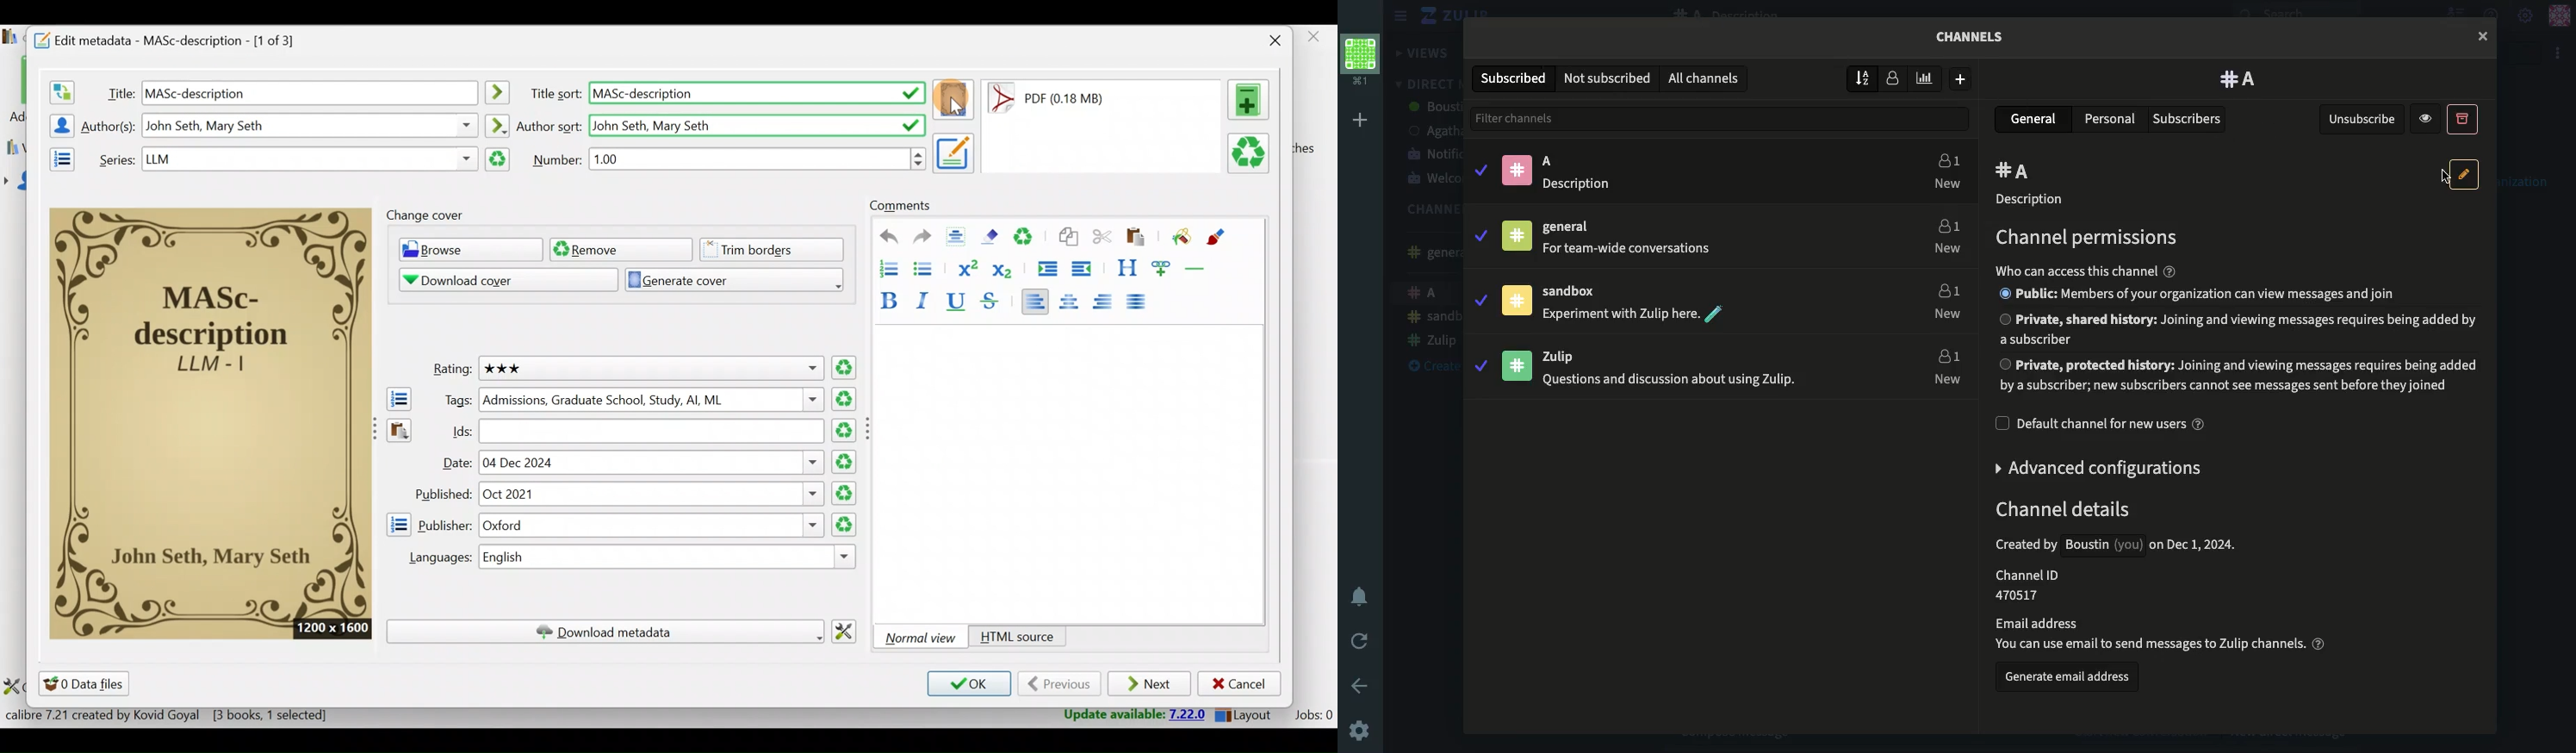 The image size is (2576, 756). What do you see at coordinates (620, 249) in the screenshot?
I see `Remove` at bounding box center [620, 249].